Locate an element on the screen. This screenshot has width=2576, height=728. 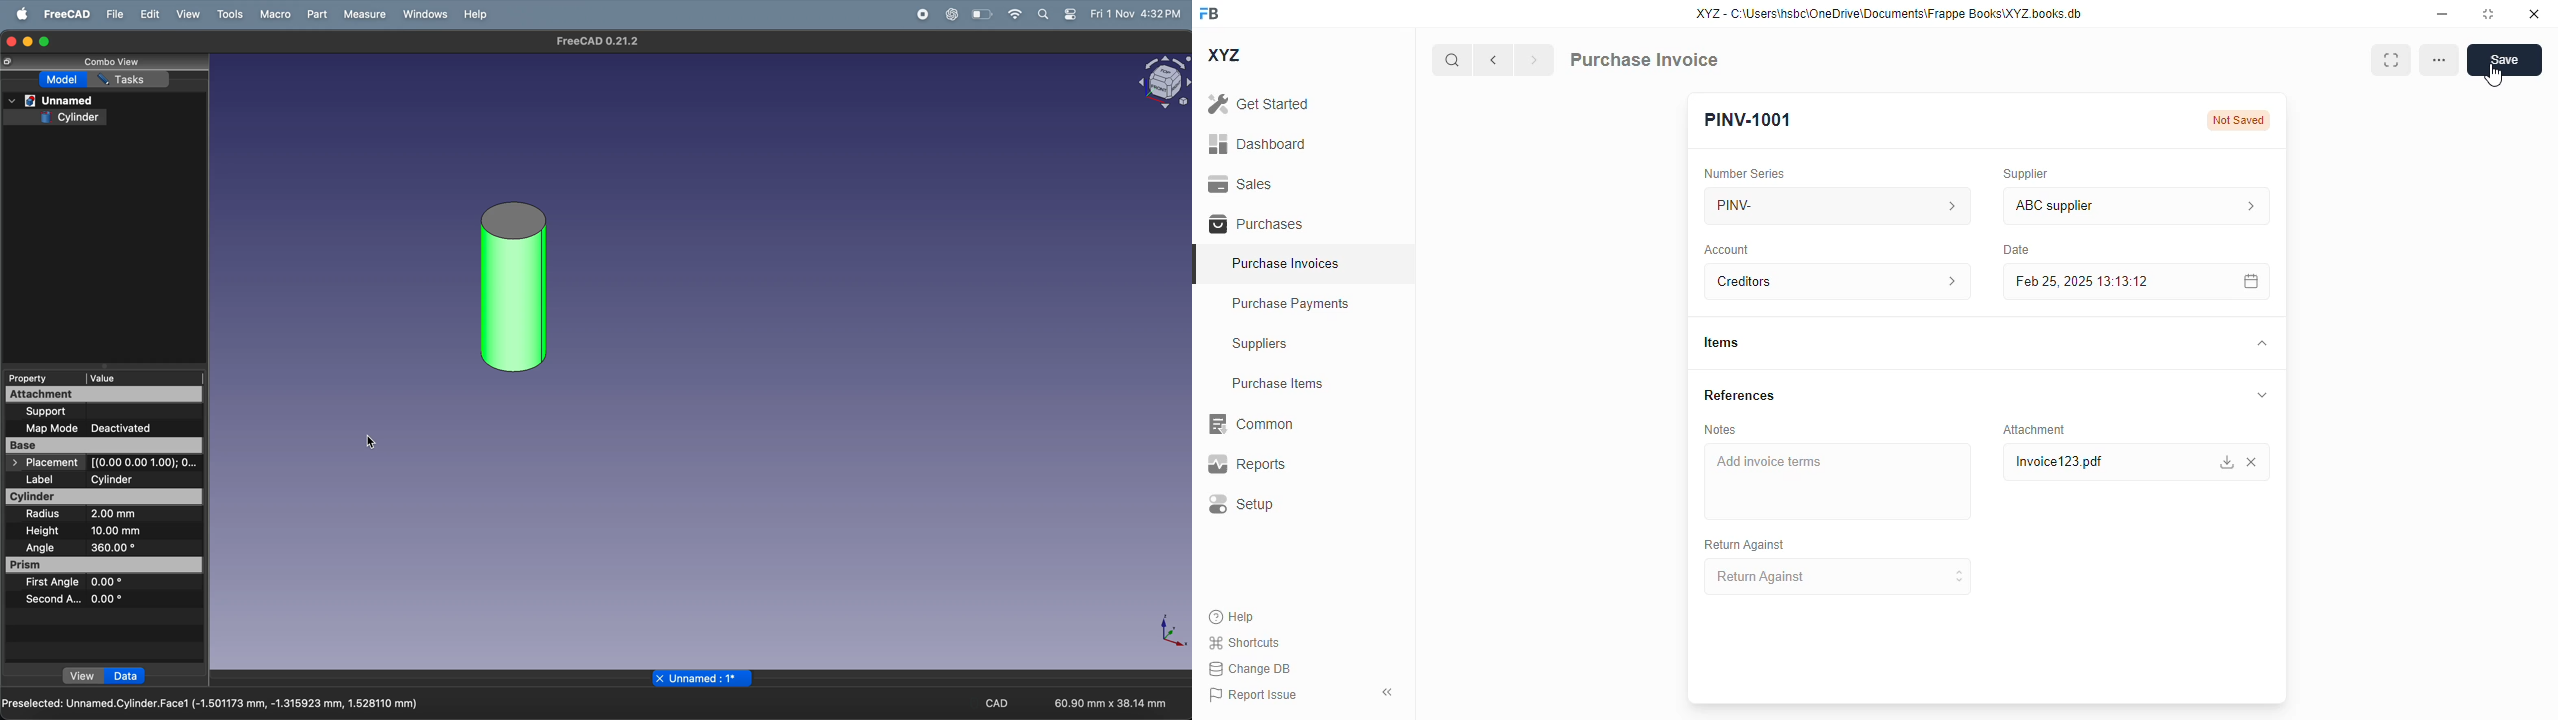
return against is located at coordinates (1743, 545).